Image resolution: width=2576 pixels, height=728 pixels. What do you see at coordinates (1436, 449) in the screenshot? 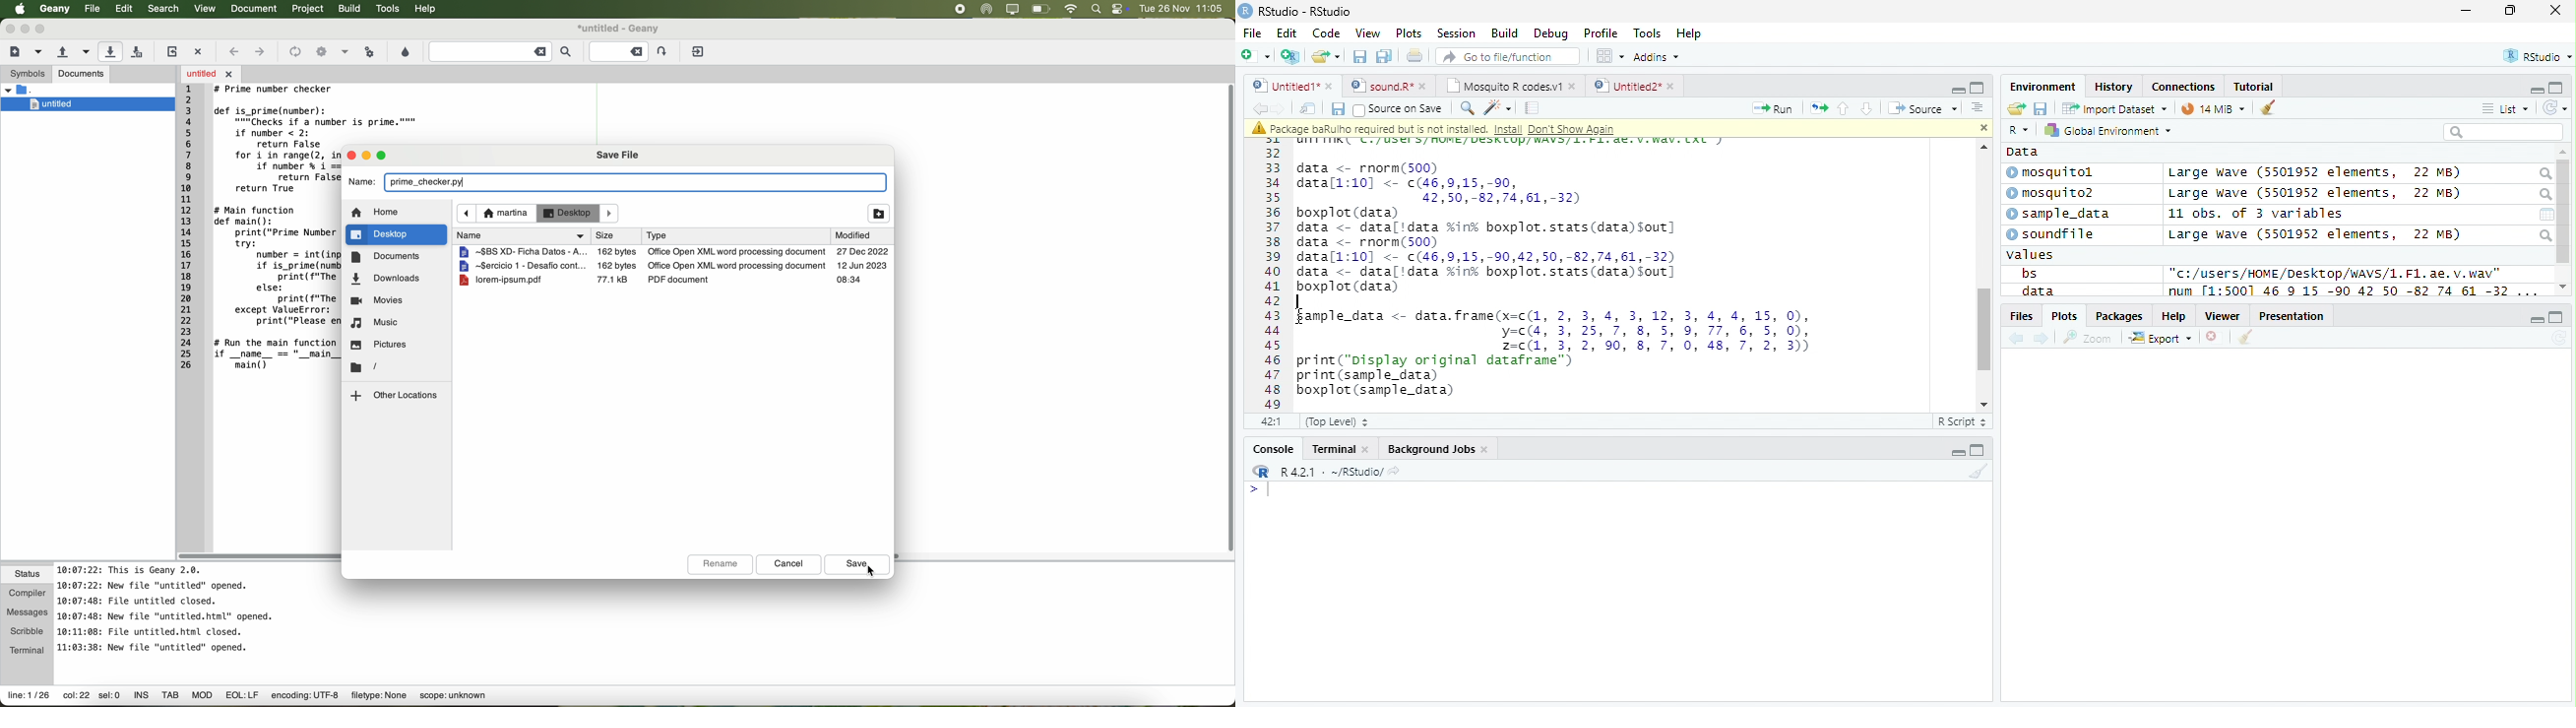
I see `Background Jobs` at bounding box center [1436, 449].